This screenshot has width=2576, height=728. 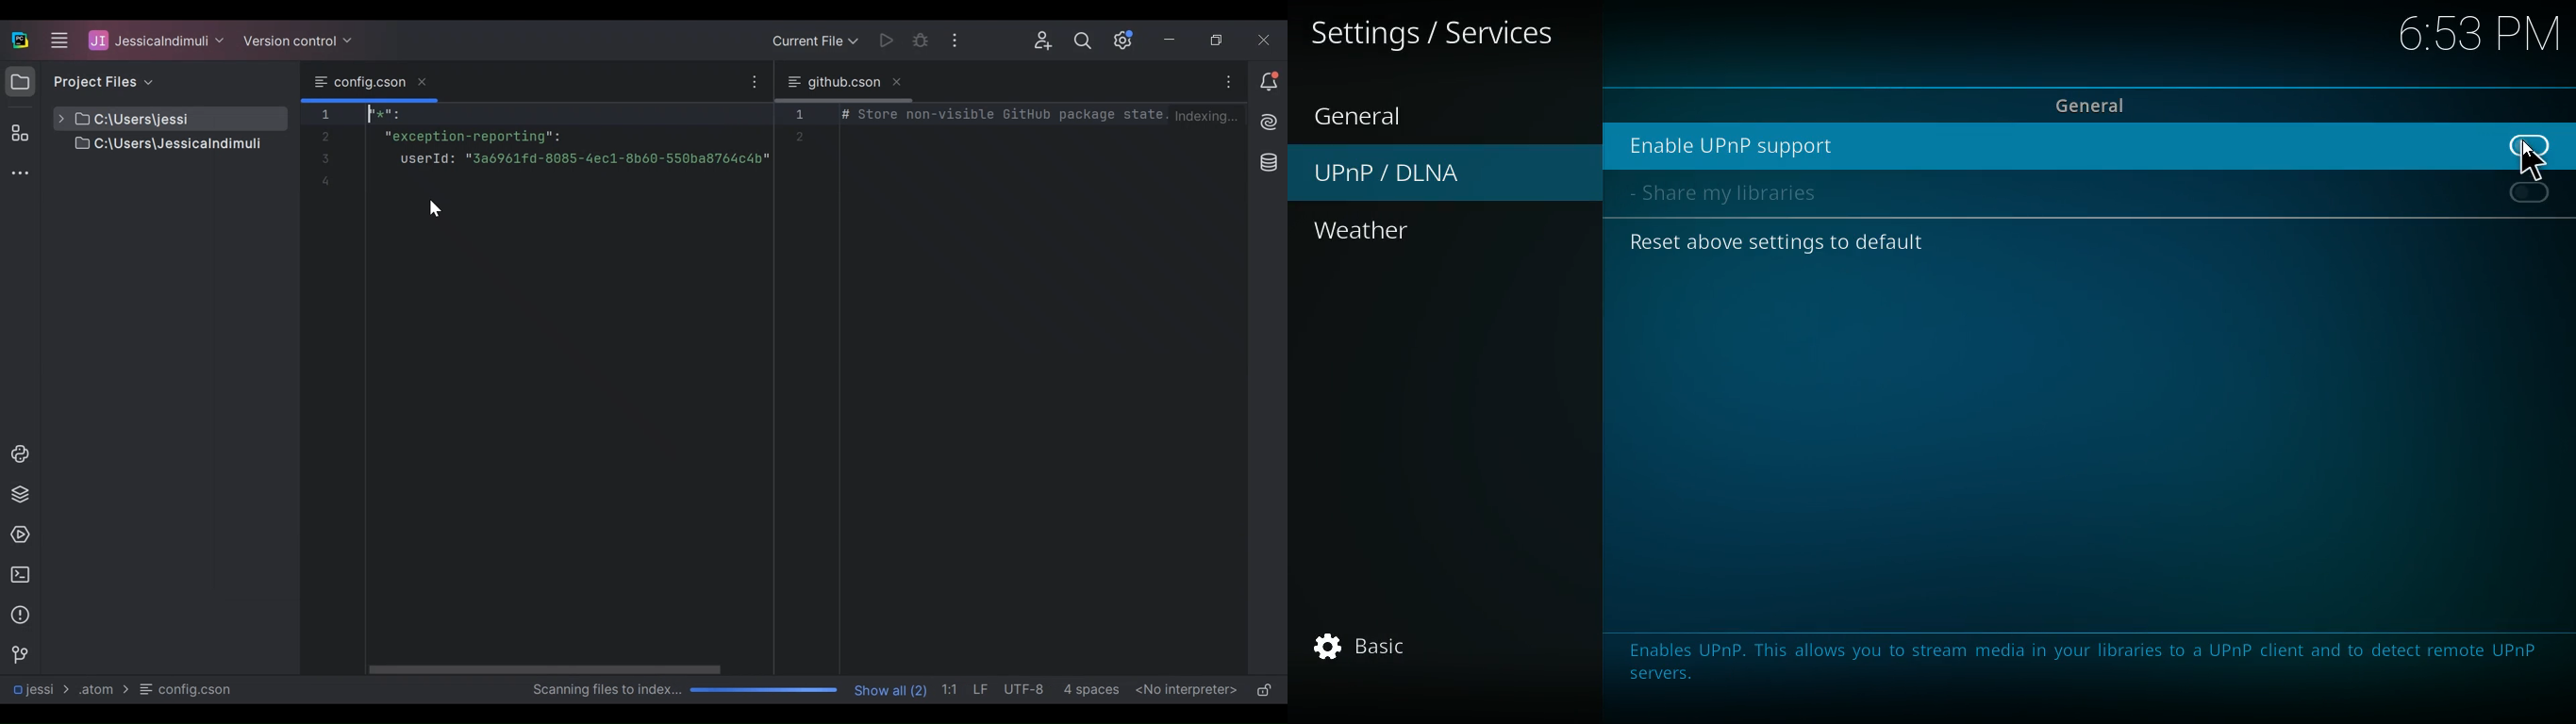 What do you see at coordinates (2089, 666) in the screenshot?
I see `message` at bounding box center [2089, 666].